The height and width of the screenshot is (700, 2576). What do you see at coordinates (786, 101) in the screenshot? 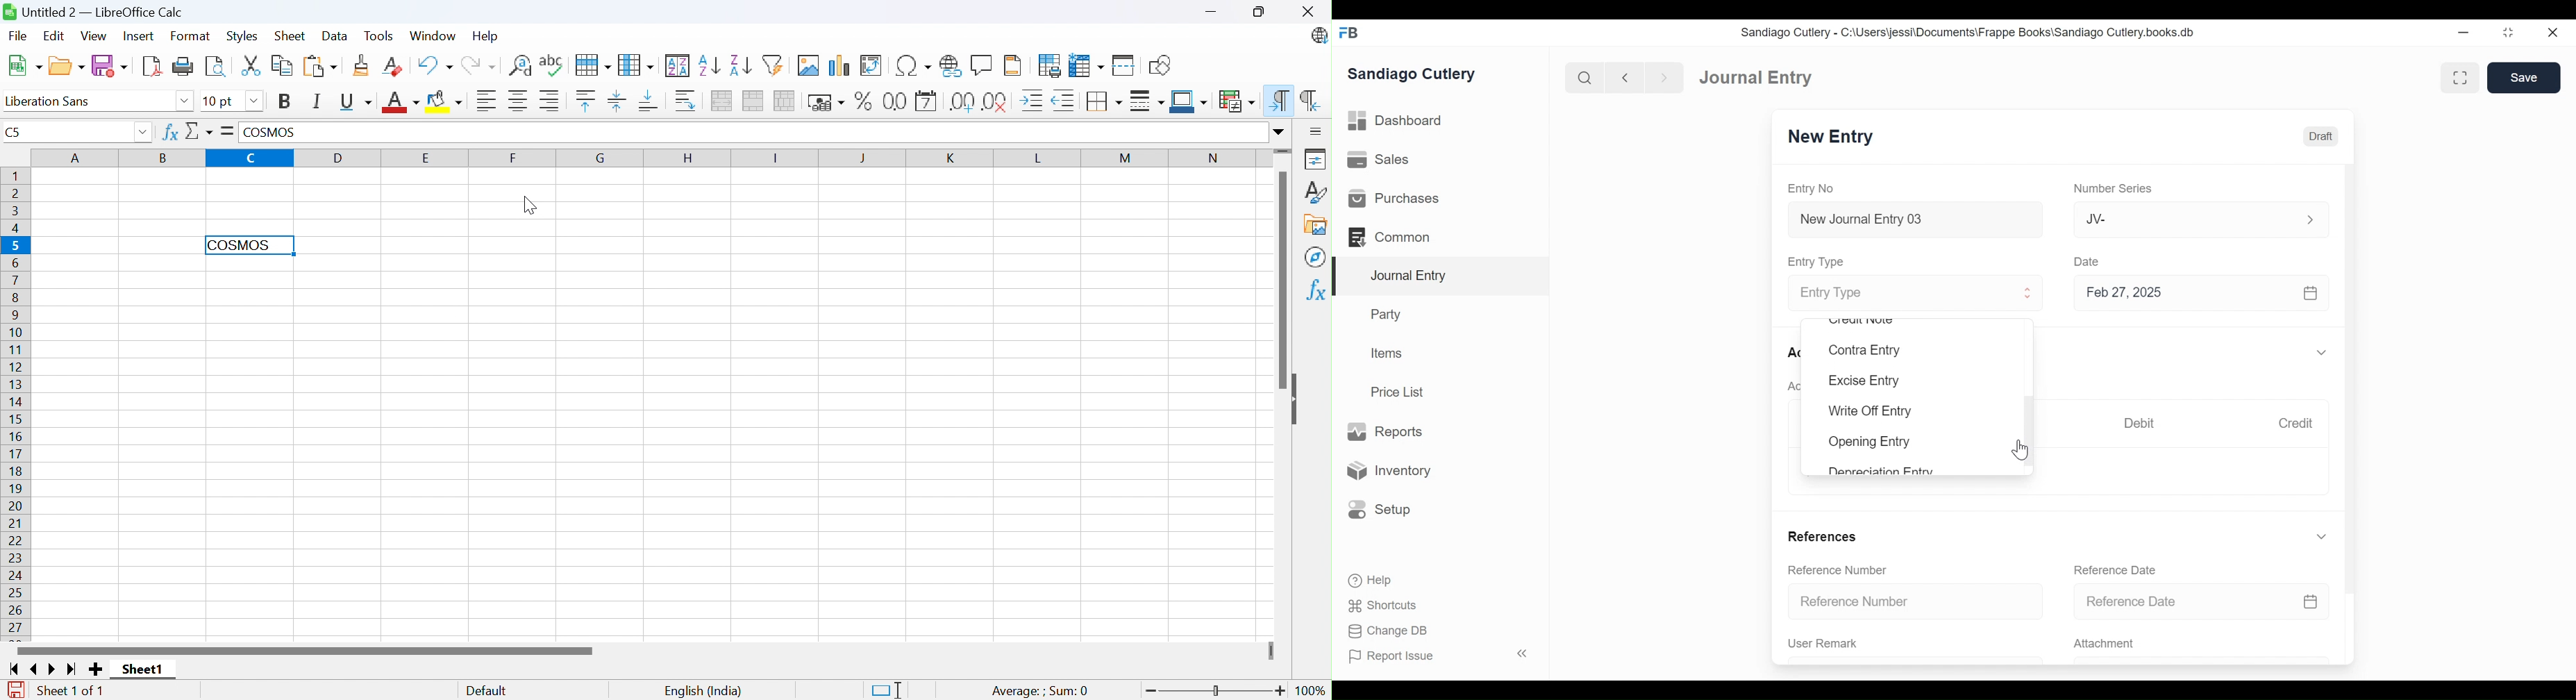
I see `Unmerge cells` at bounding box center [786, 101].